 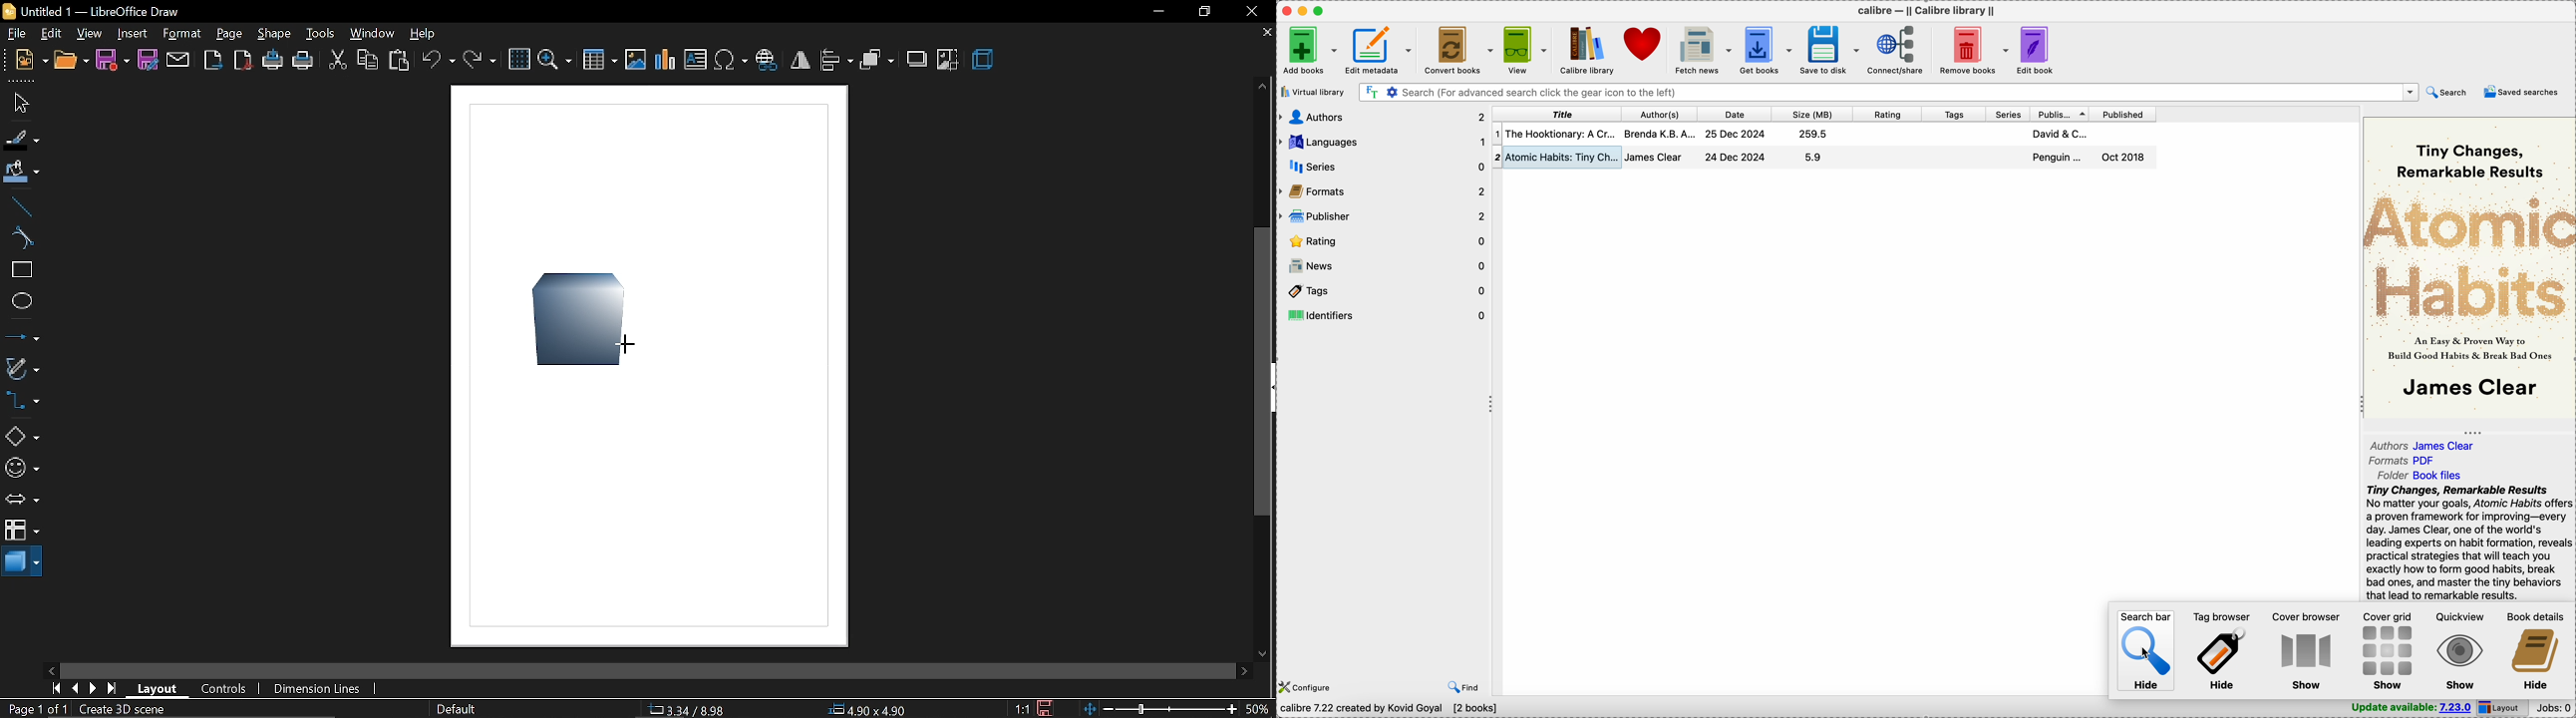 What do you see at coordinates (1202, 14) in the screenshot?
I see `restore down` at bounding box center [1202, 14].